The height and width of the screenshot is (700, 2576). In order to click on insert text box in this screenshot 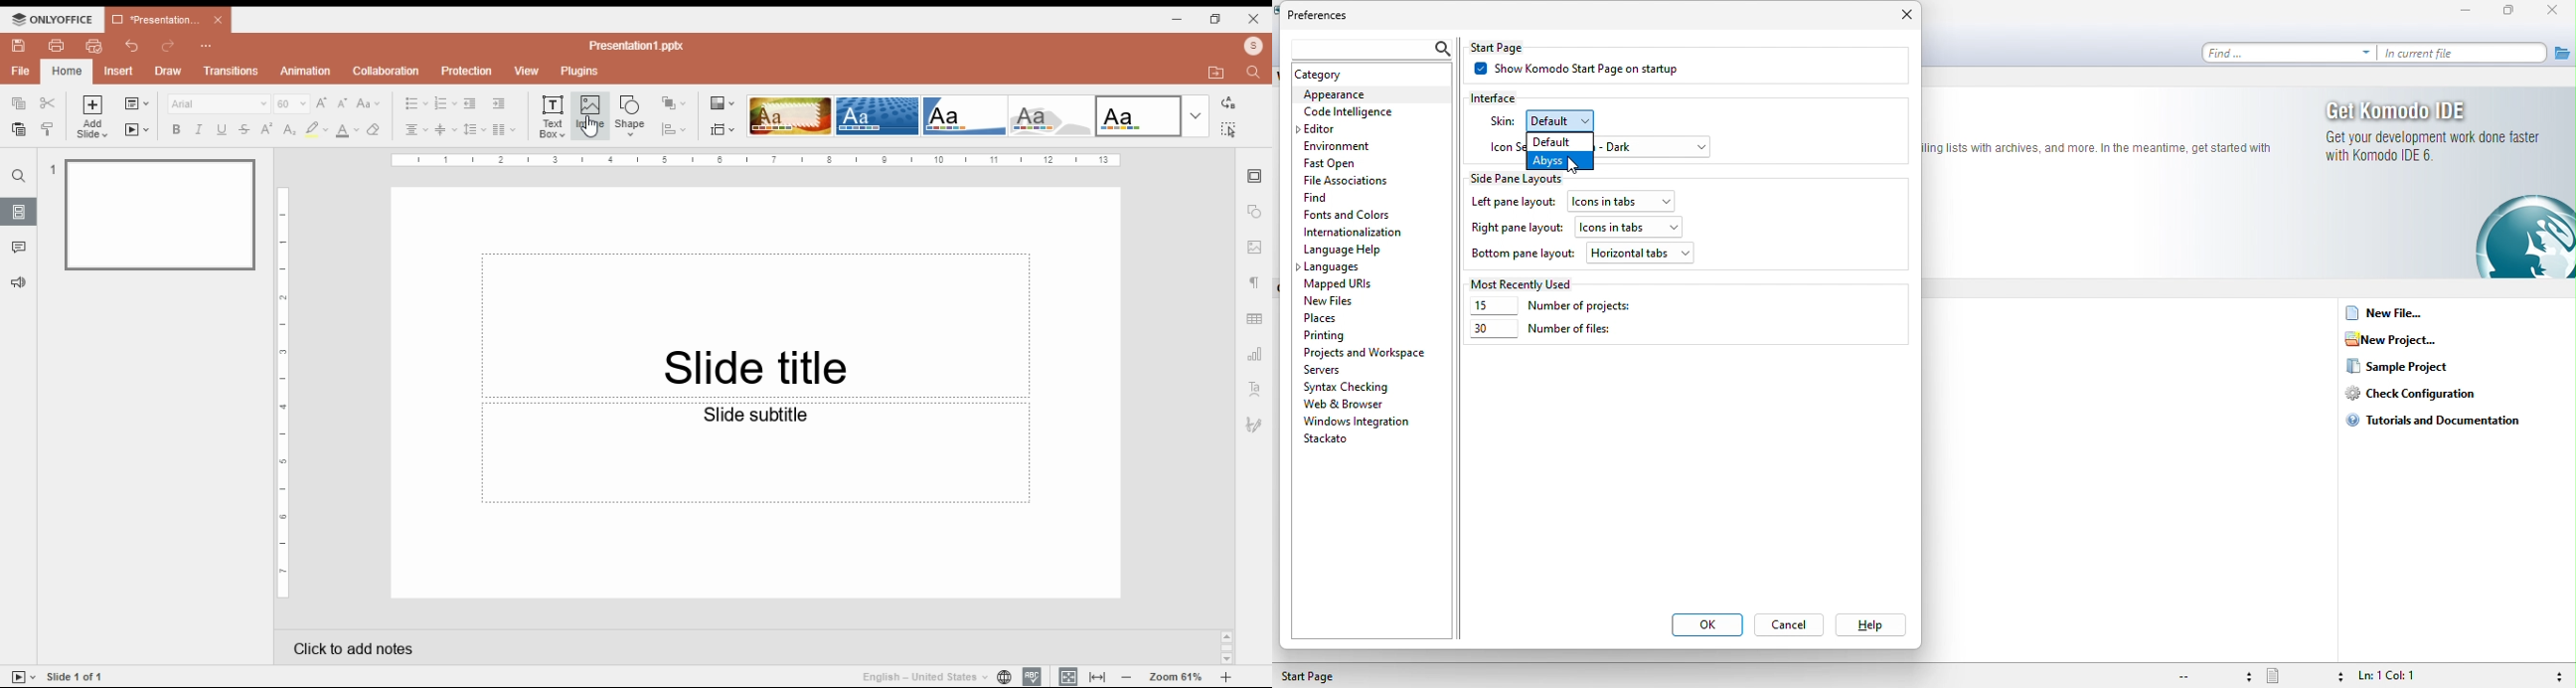, I will do `click(553, 117)`.